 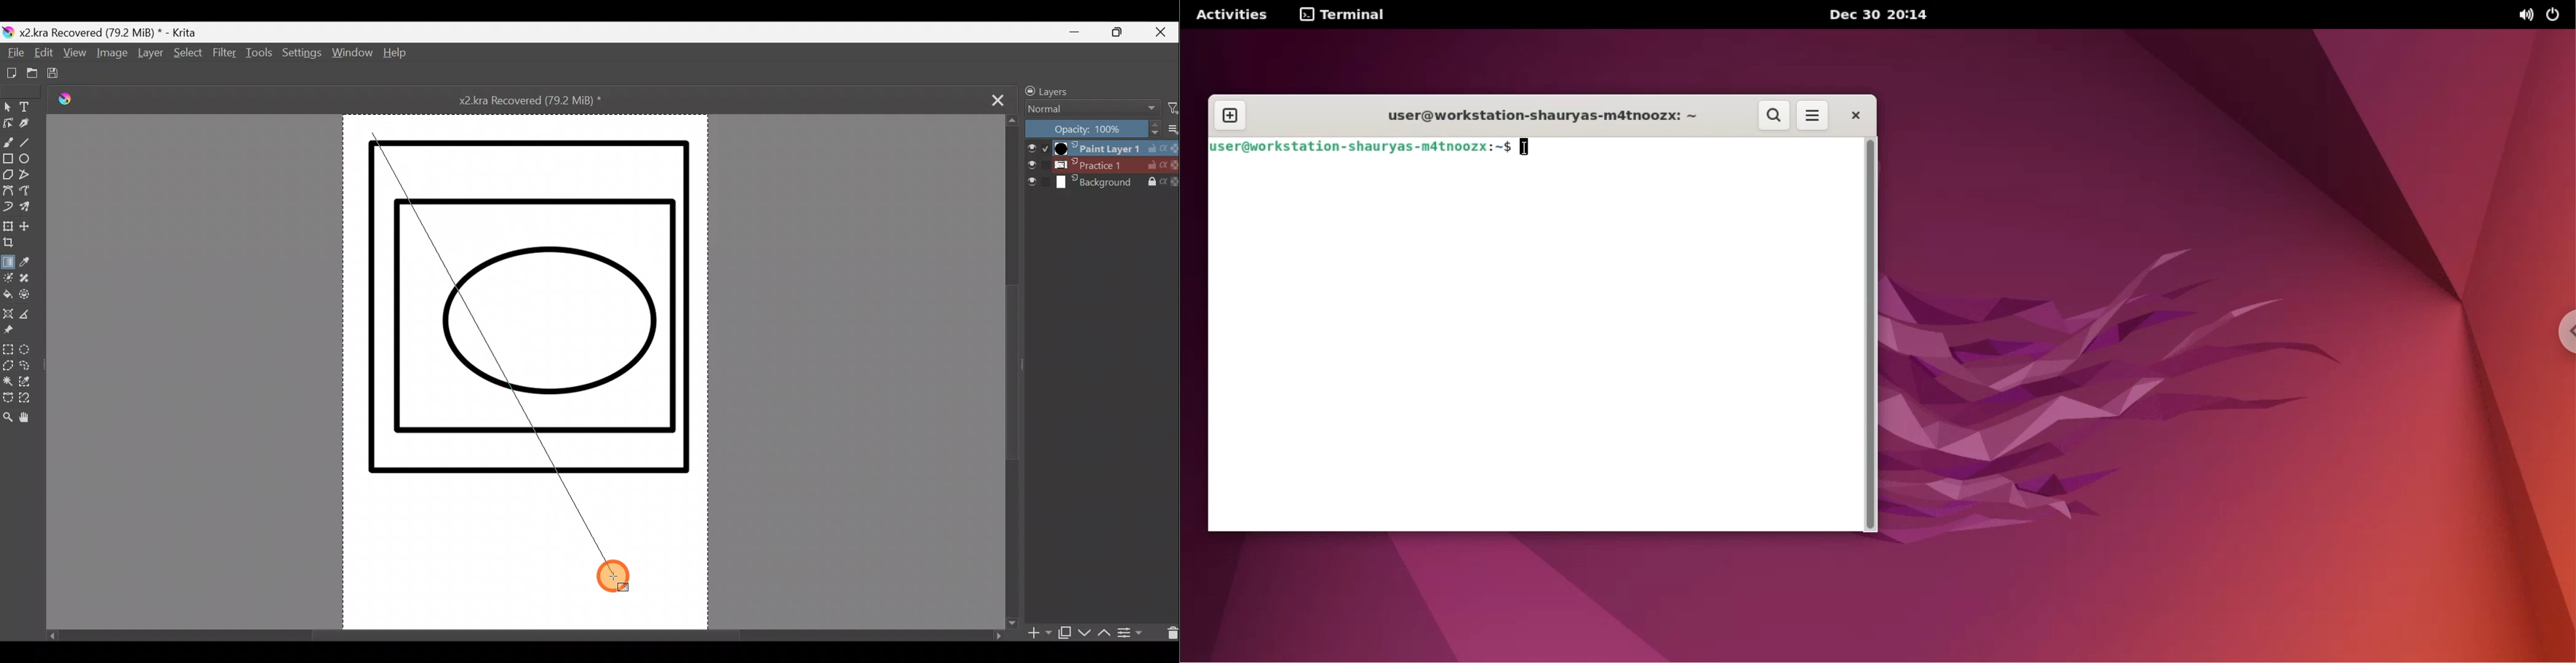 I want to click on Window, so click(x=353, y=55).